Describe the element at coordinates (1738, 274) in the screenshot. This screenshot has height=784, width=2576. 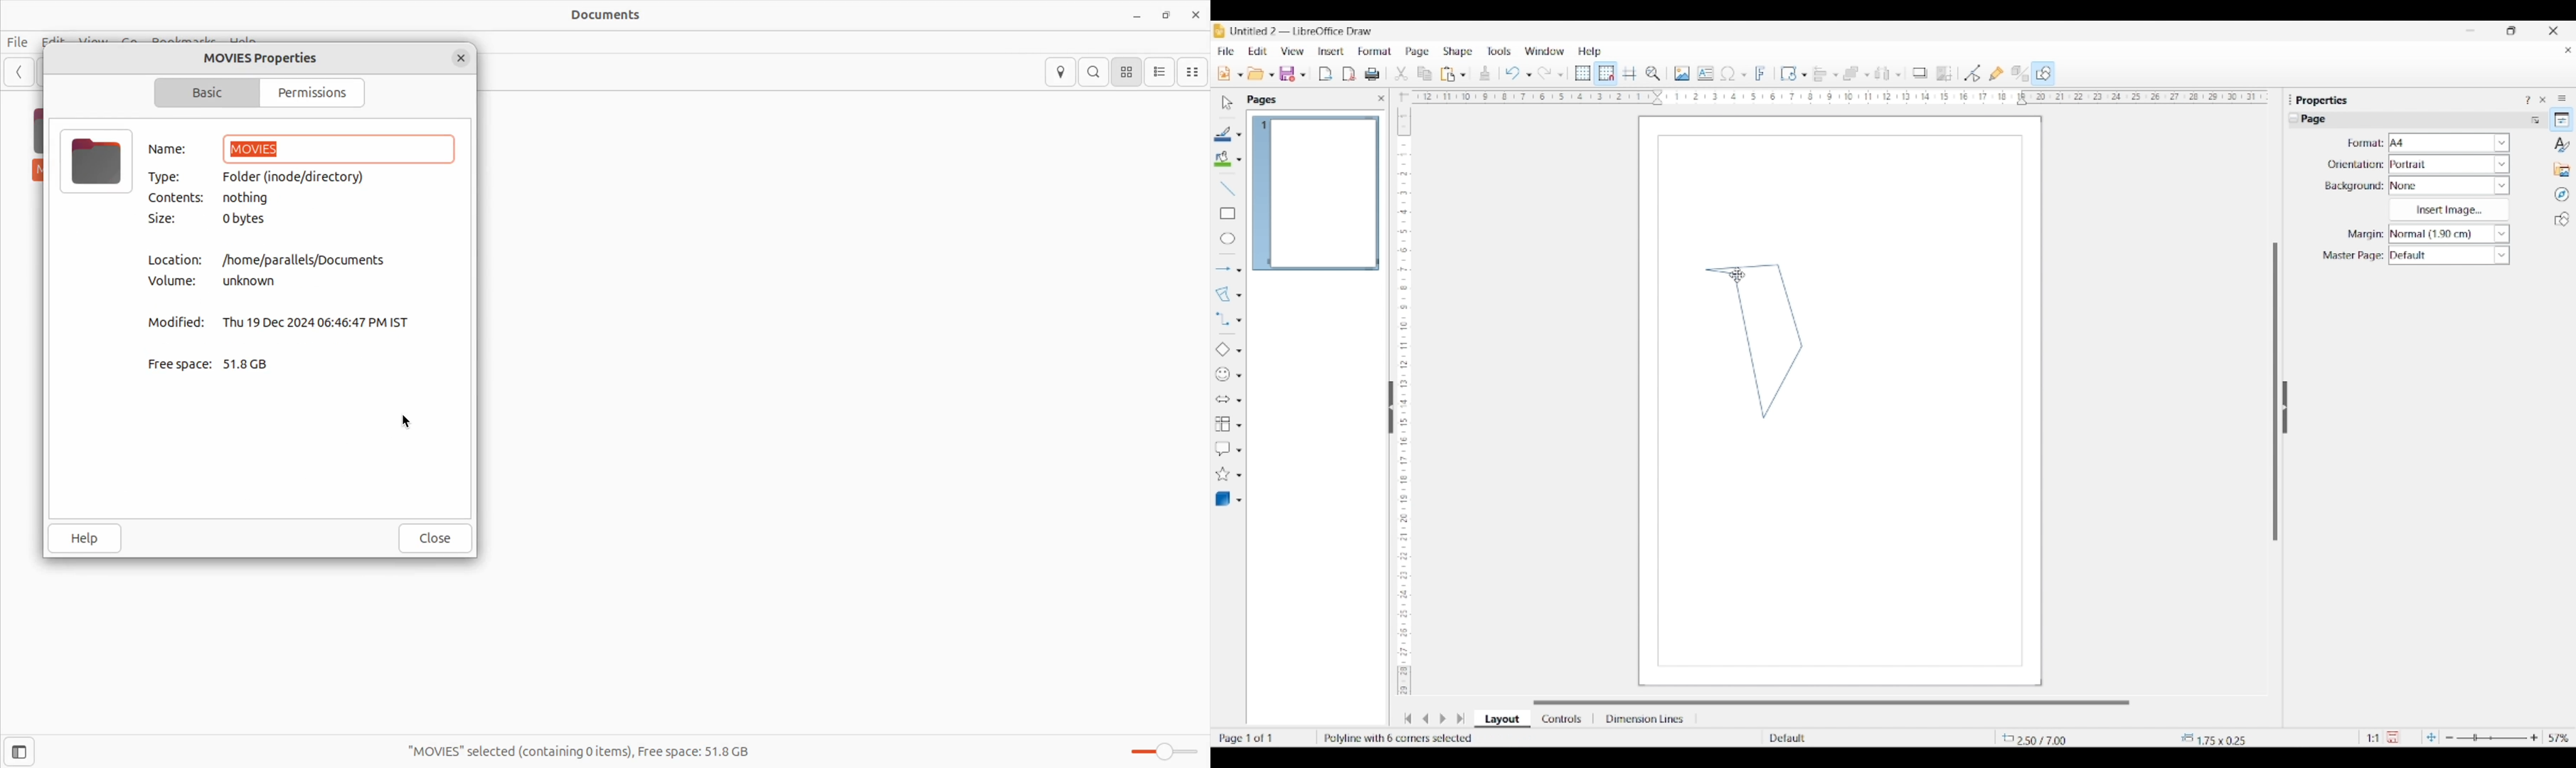
I see `Cursor double clicking on canvas to close polygon` at that location.